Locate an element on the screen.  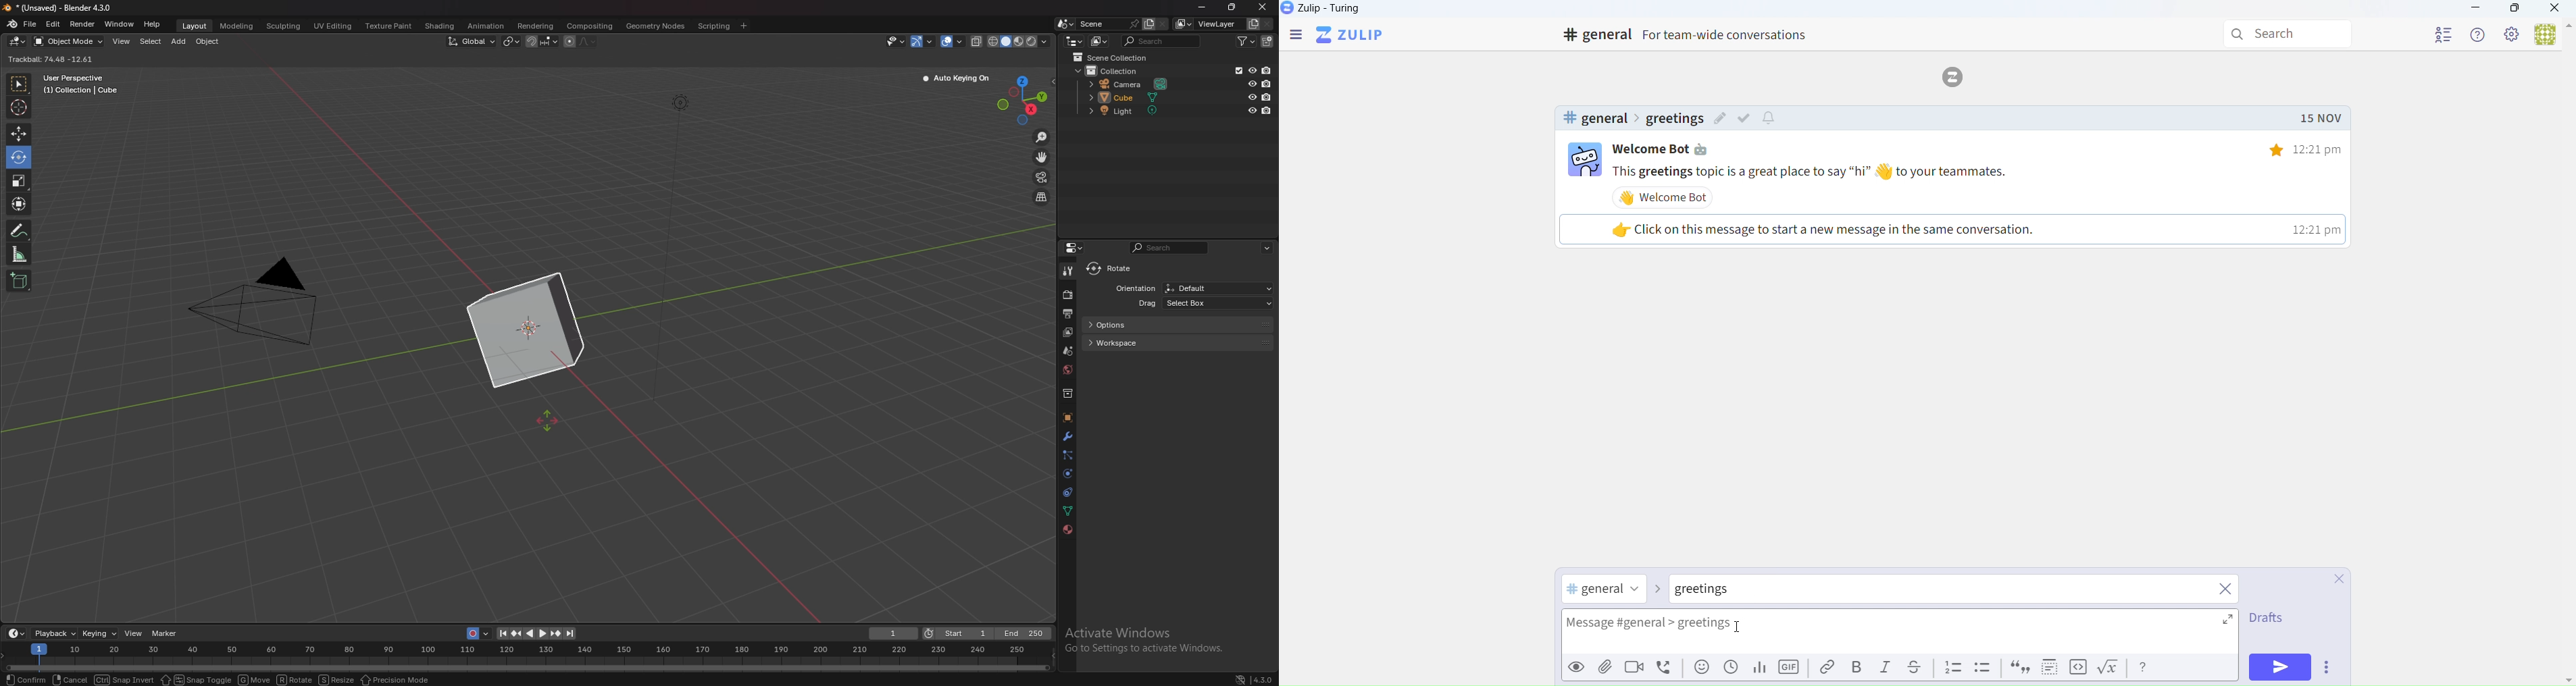
Spoiler is located at coordinates (2046, 667).